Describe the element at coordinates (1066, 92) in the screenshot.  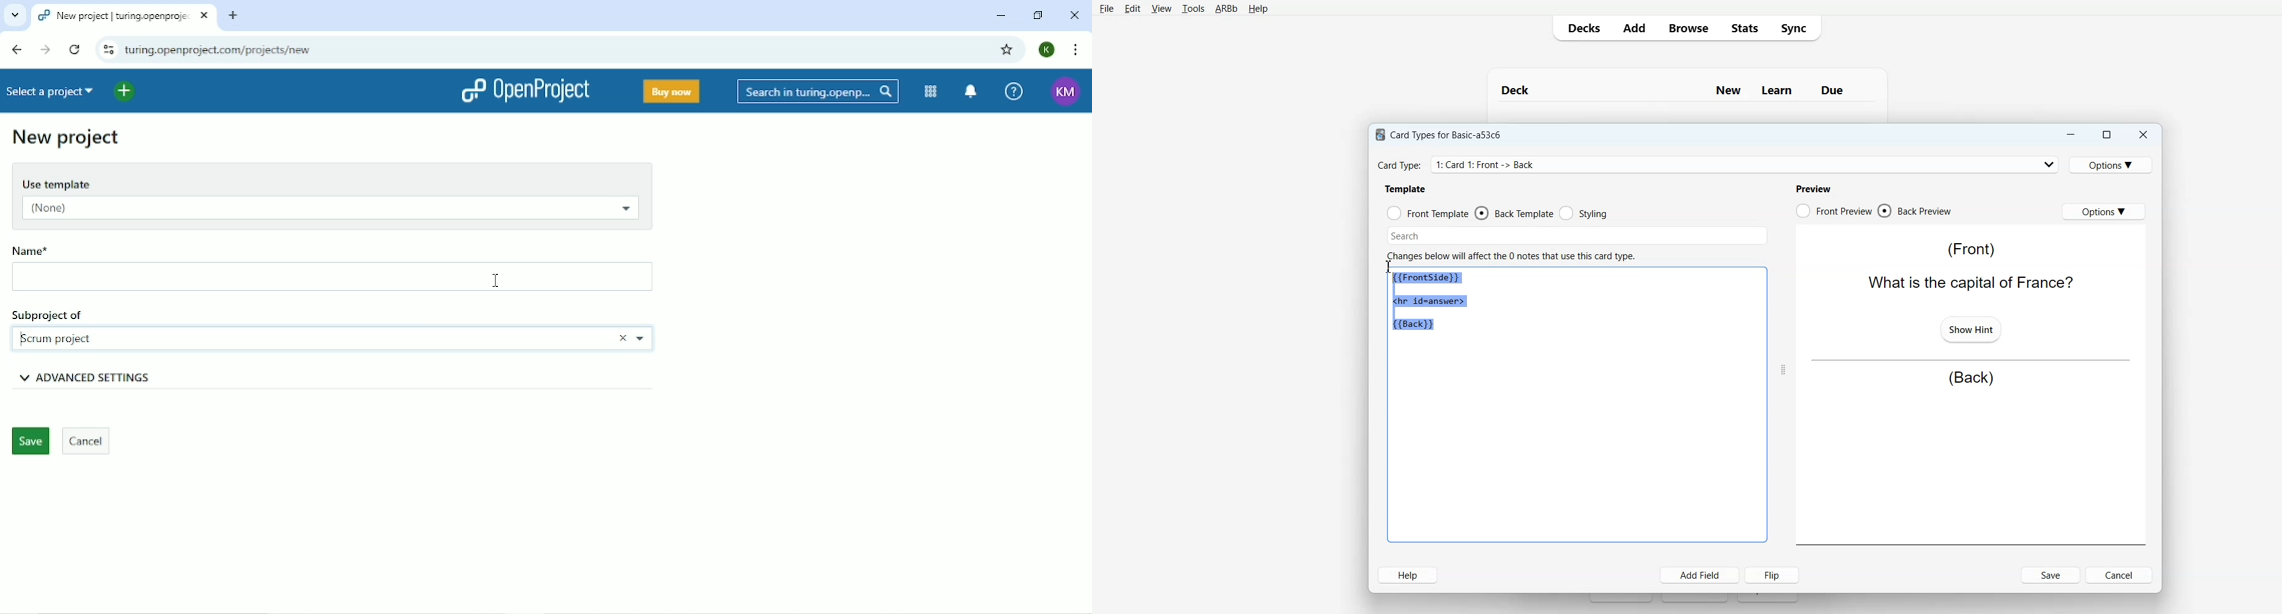
I see `KM` at that location.